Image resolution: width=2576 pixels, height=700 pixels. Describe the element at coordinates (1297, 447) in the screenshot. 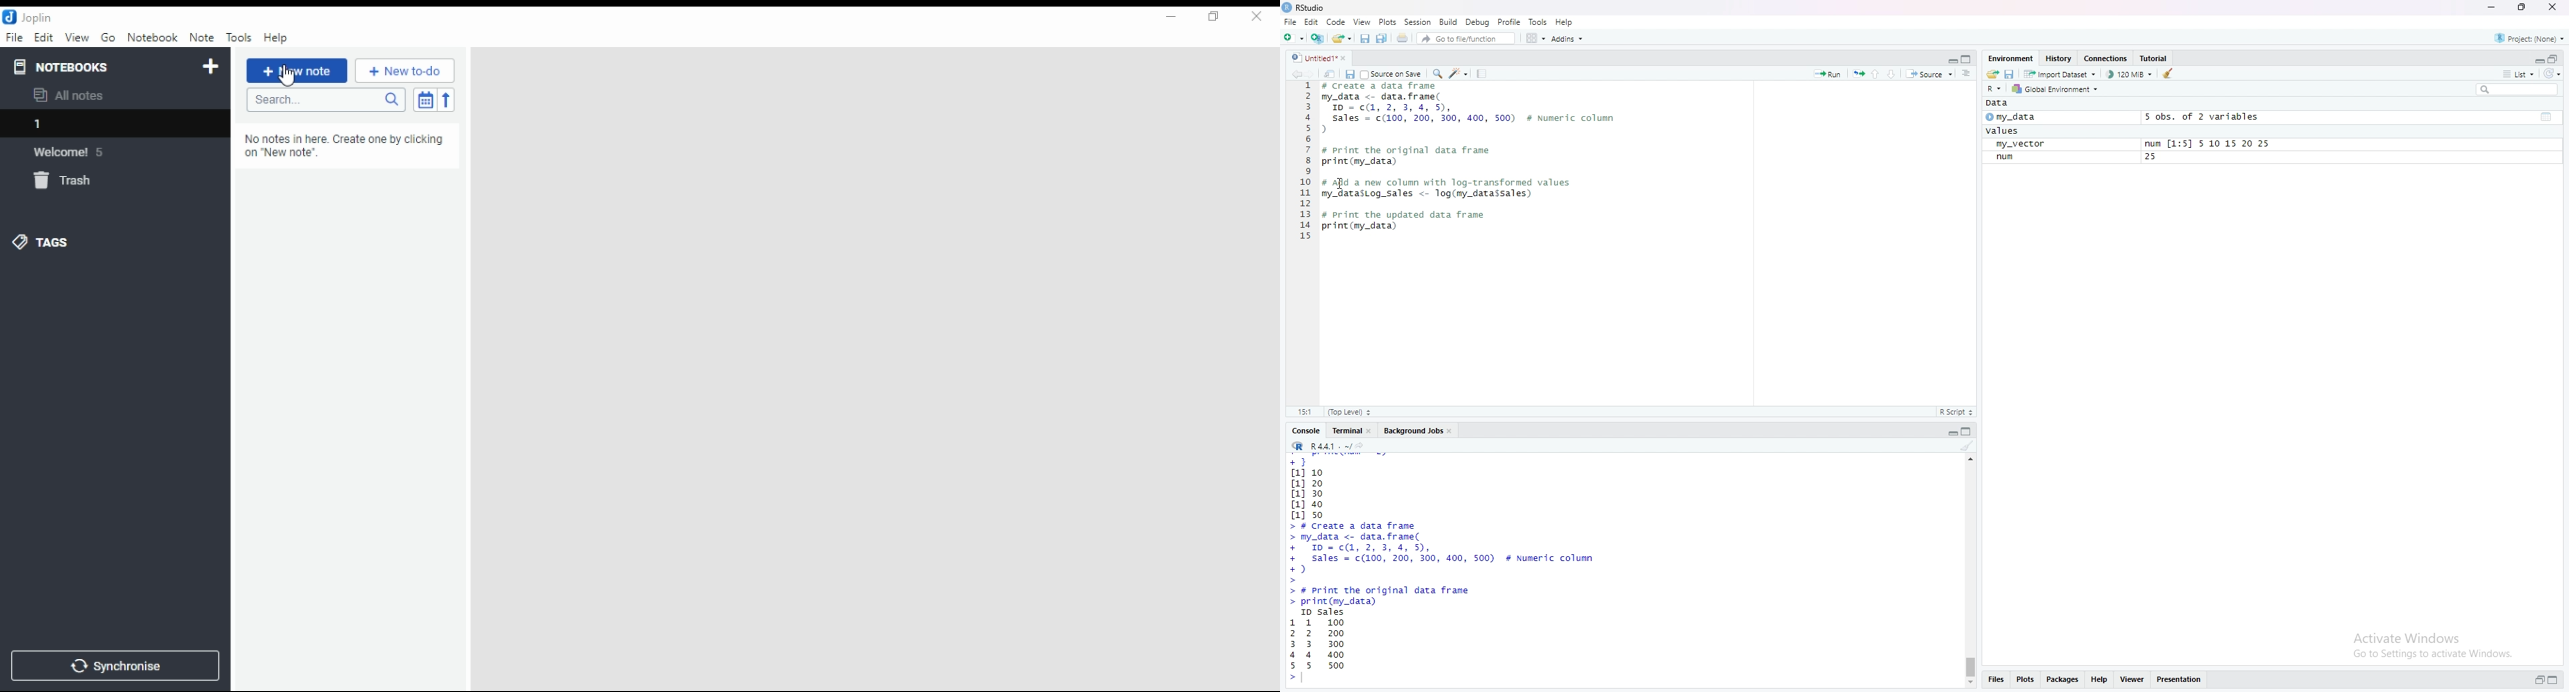

I see `R` at that location.